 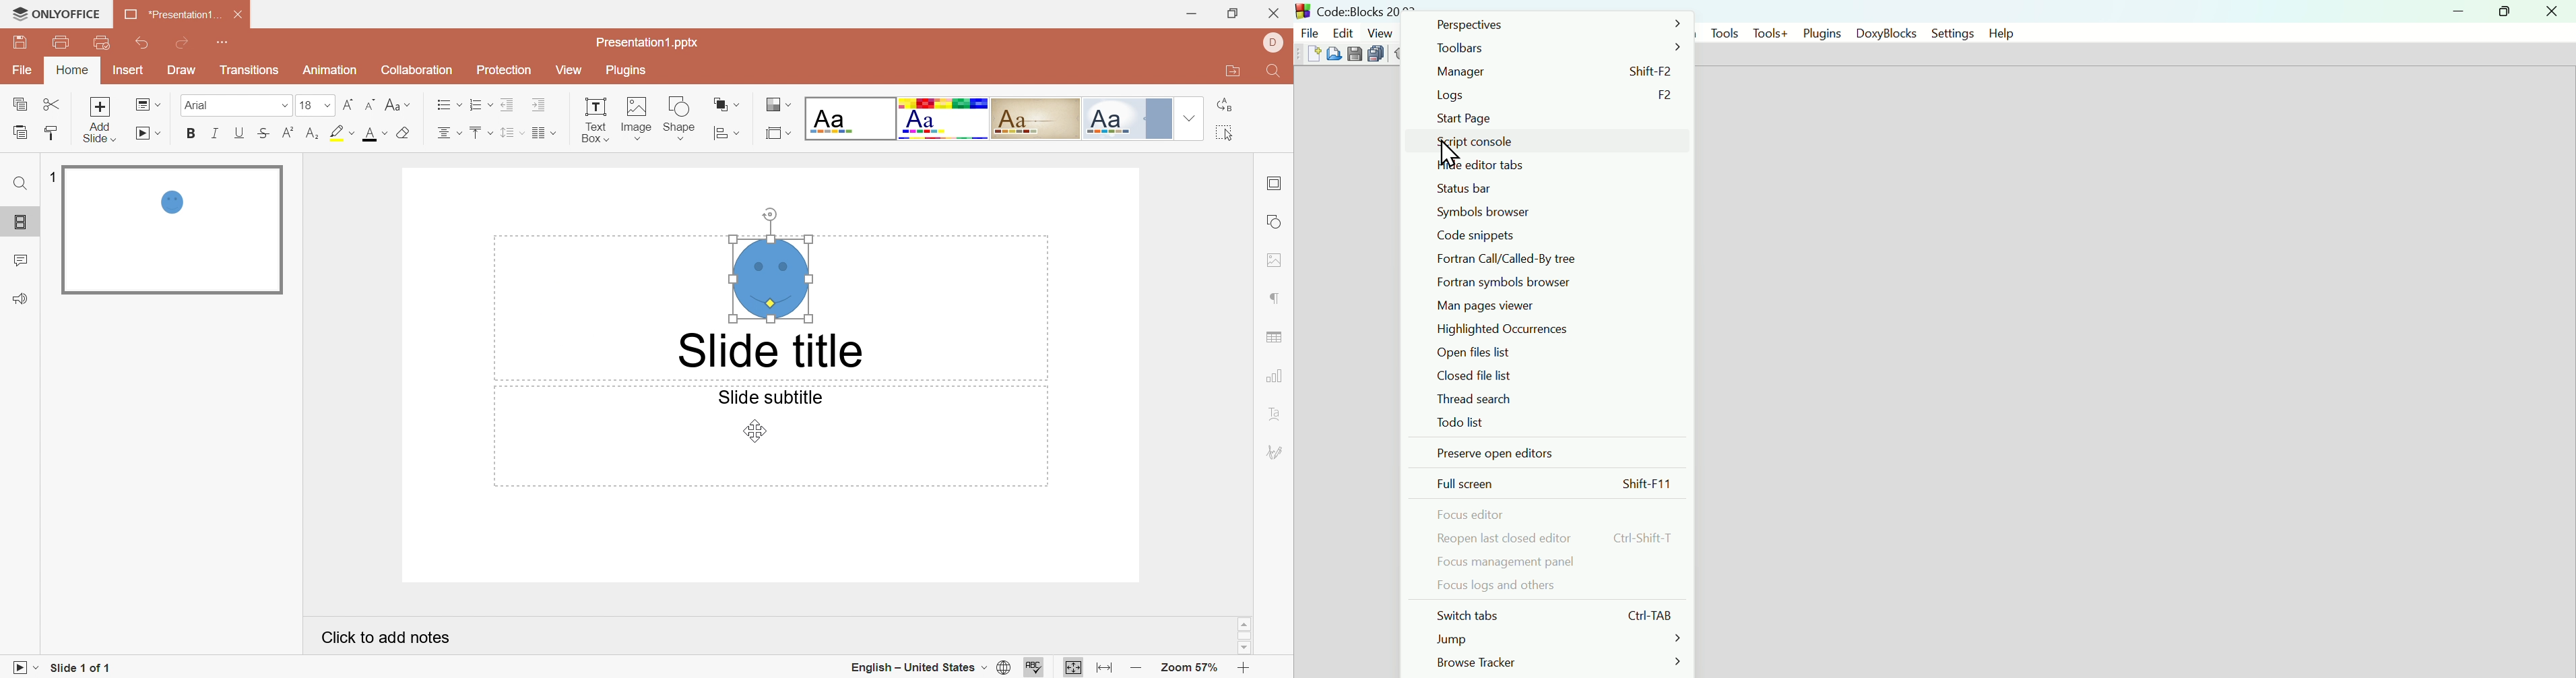 I want to click on Collaboration, so click(x=414, y=70).